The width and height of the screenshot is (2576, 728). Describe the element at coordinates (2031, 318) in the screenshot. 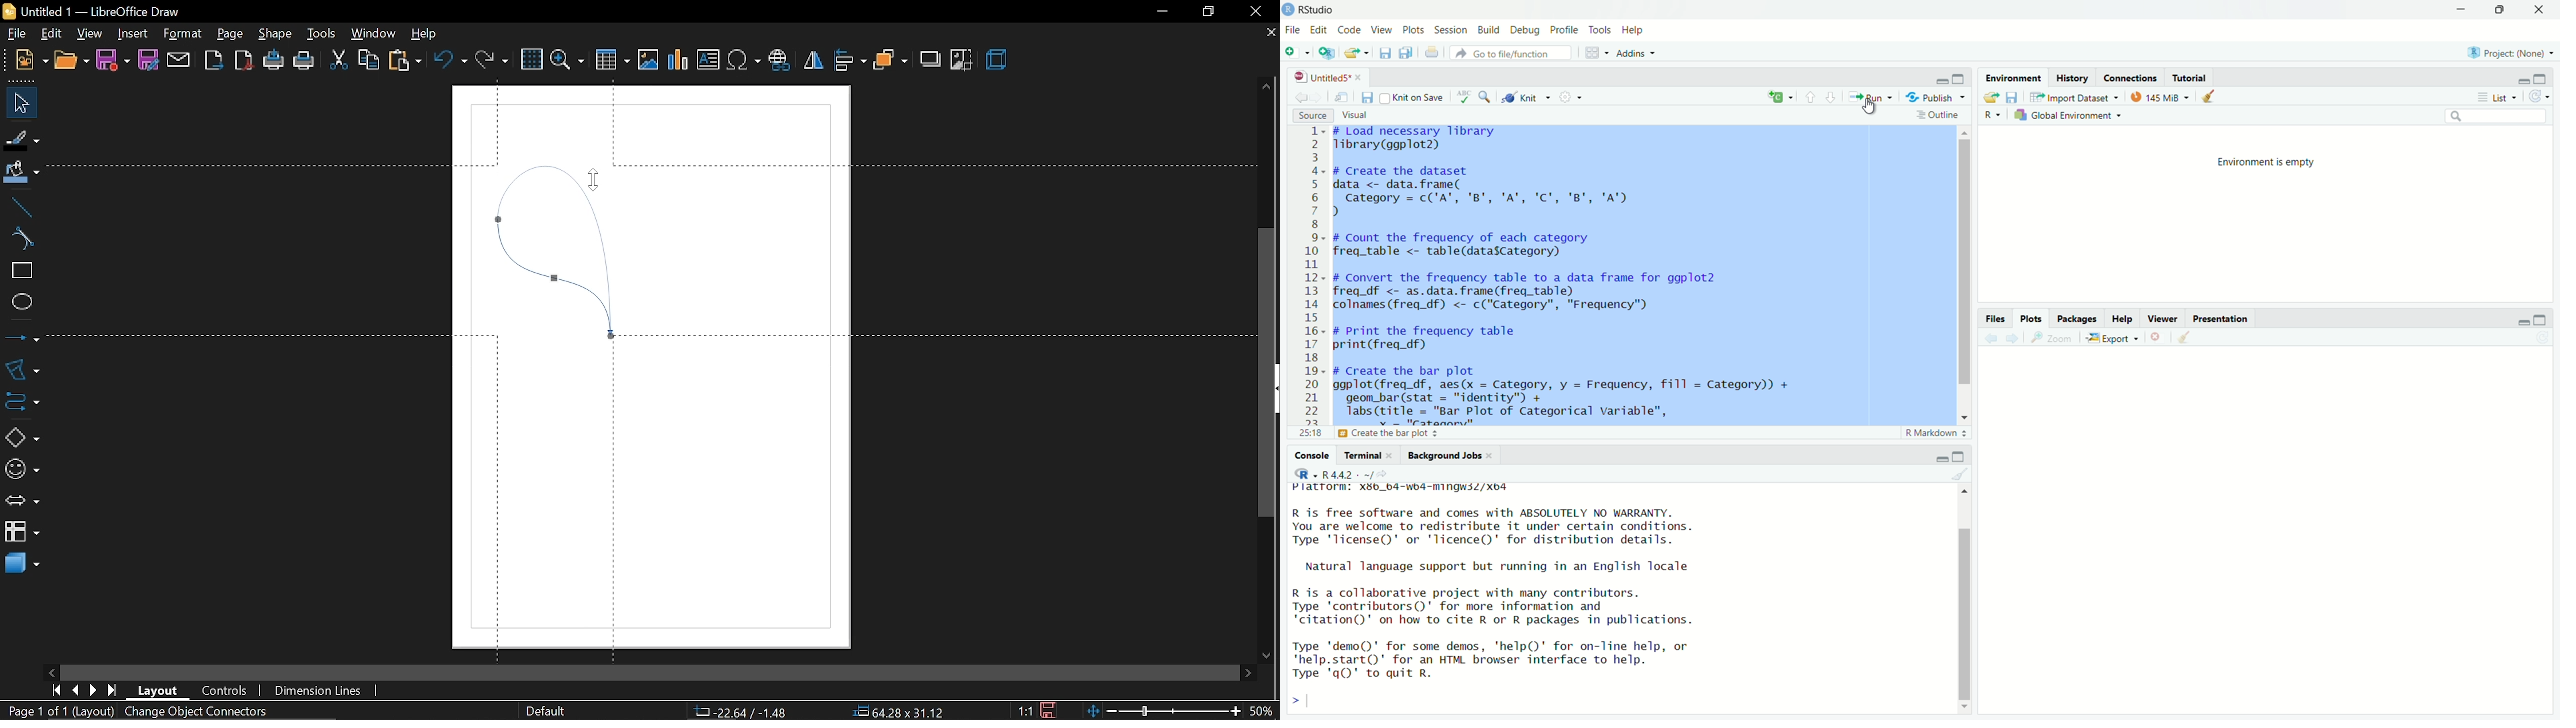

I see `plots` at that location.